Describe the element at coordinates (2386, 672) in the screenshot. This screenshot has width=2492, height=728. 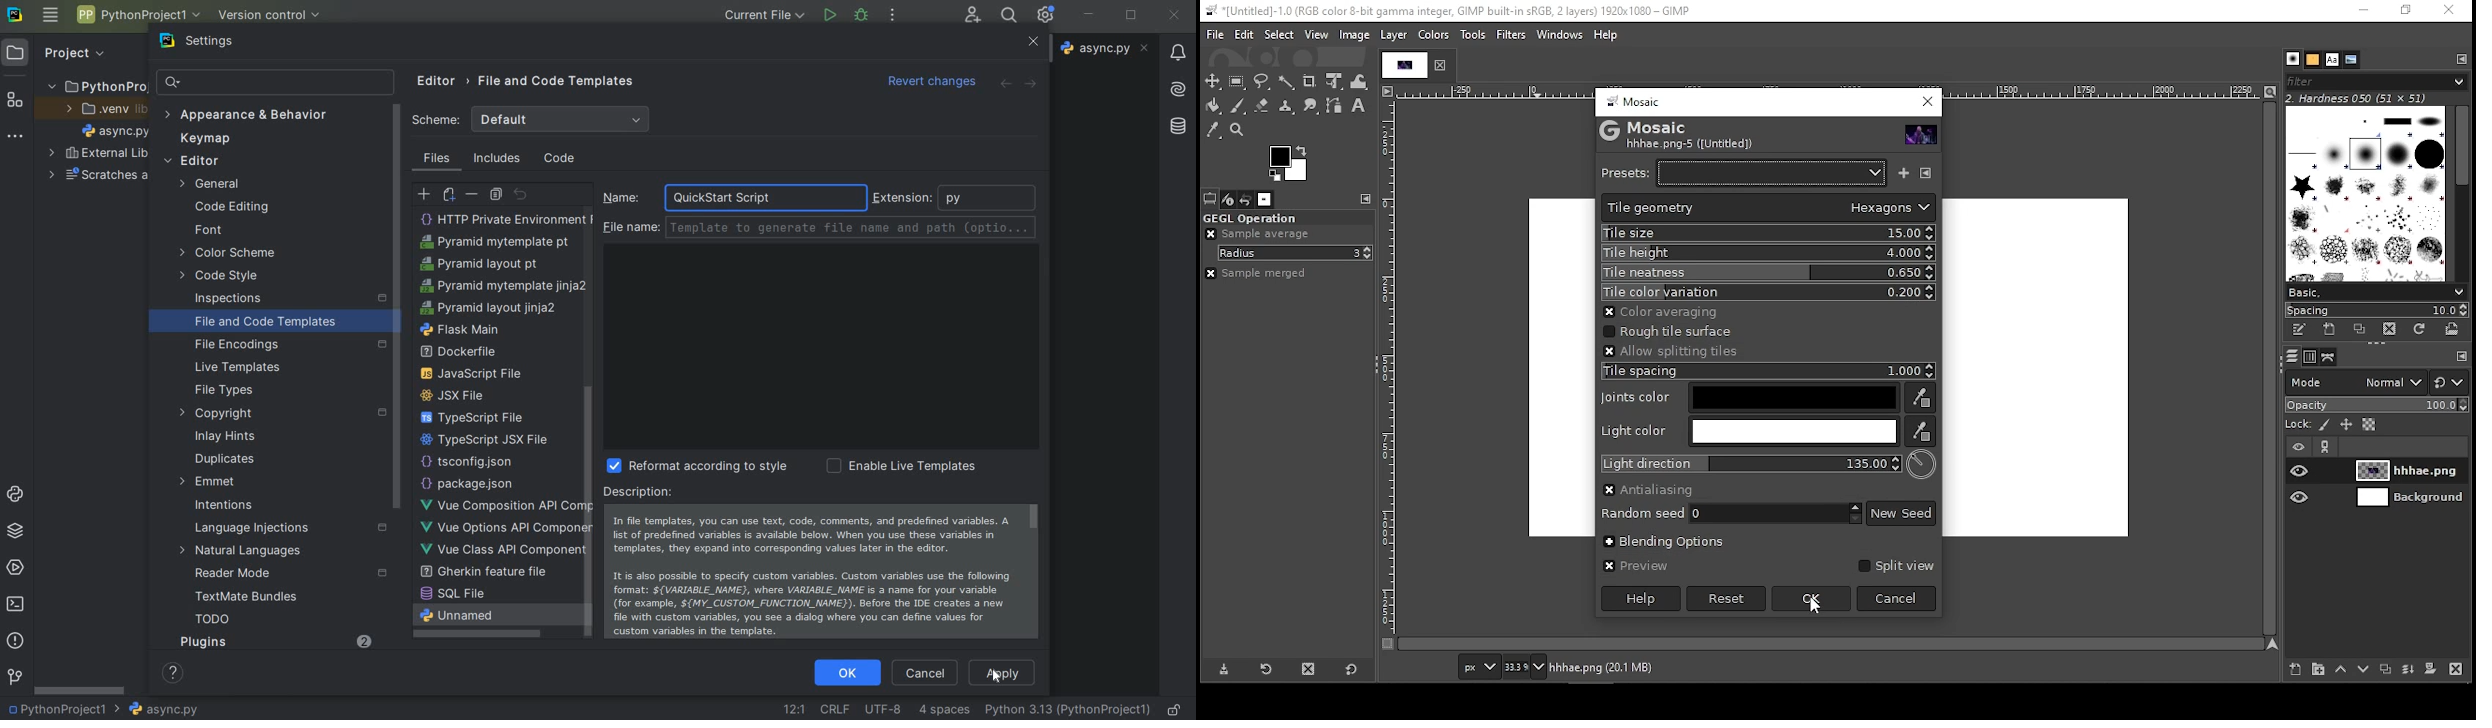
I see `duplicate layer` at that location.